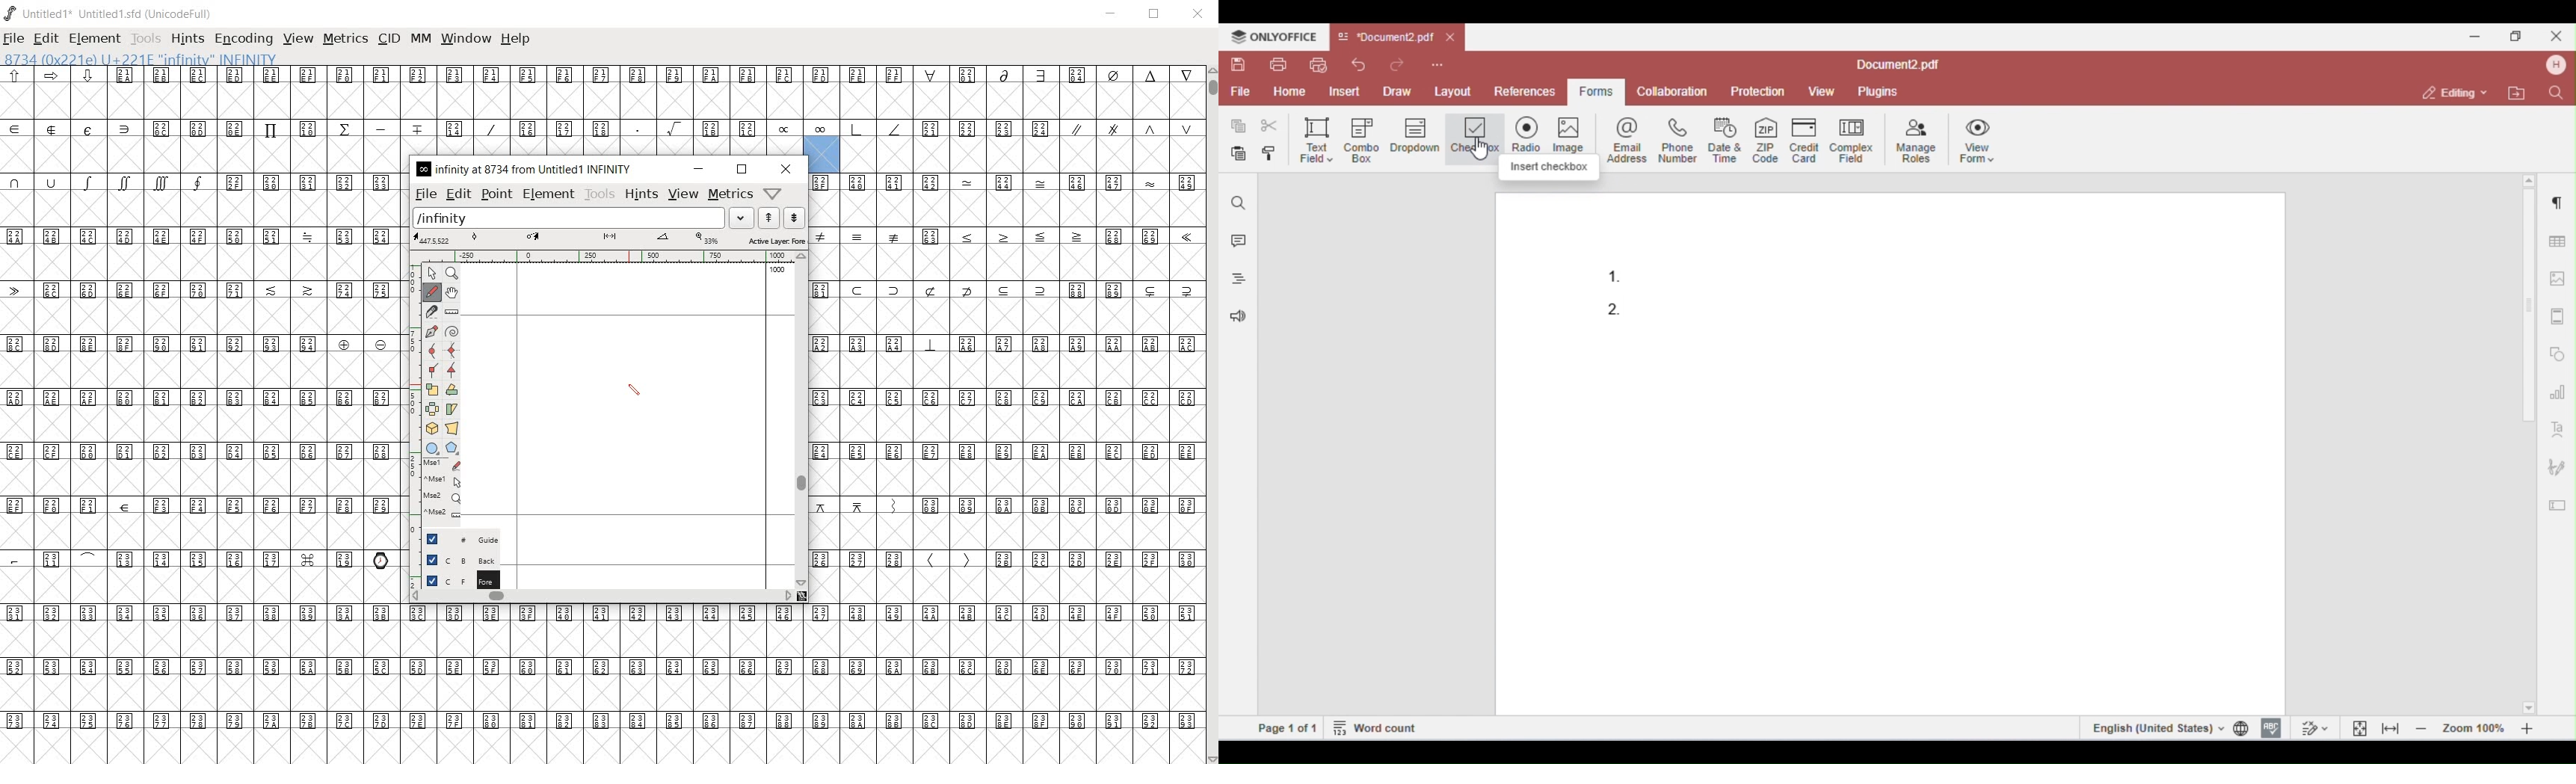  Describe the element at coordinates (600, 100) in the screenshot. I see `empty glyph slots` at that location.